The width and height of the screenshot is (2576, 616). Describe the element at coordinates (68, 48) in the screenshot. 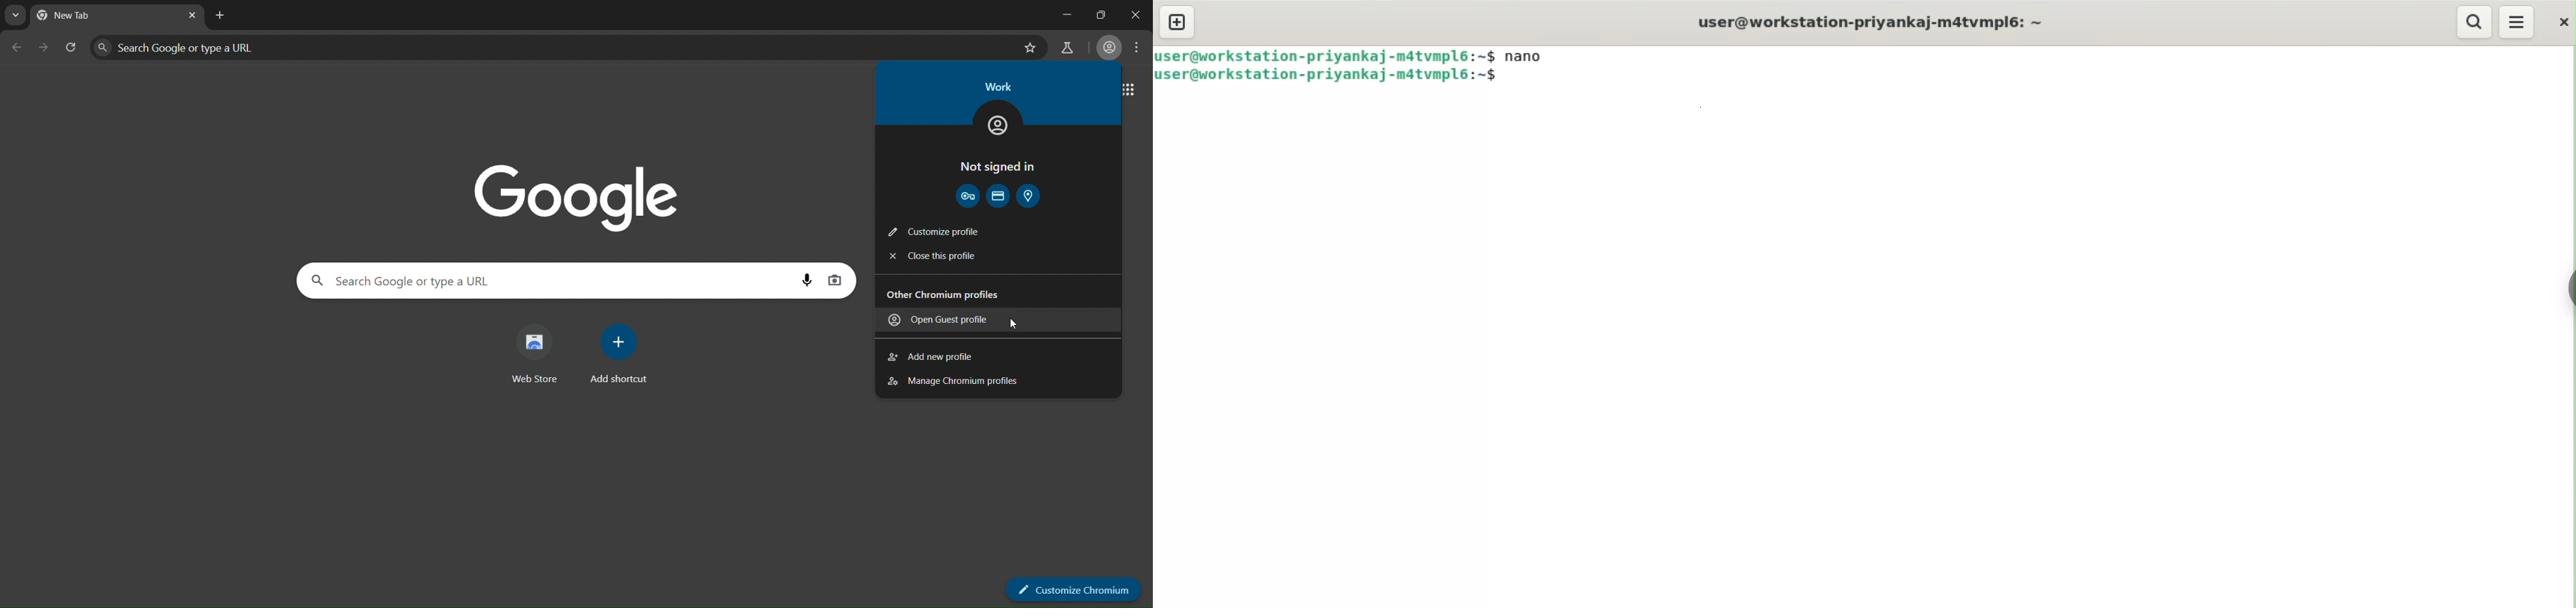

I see `reload` at that location.